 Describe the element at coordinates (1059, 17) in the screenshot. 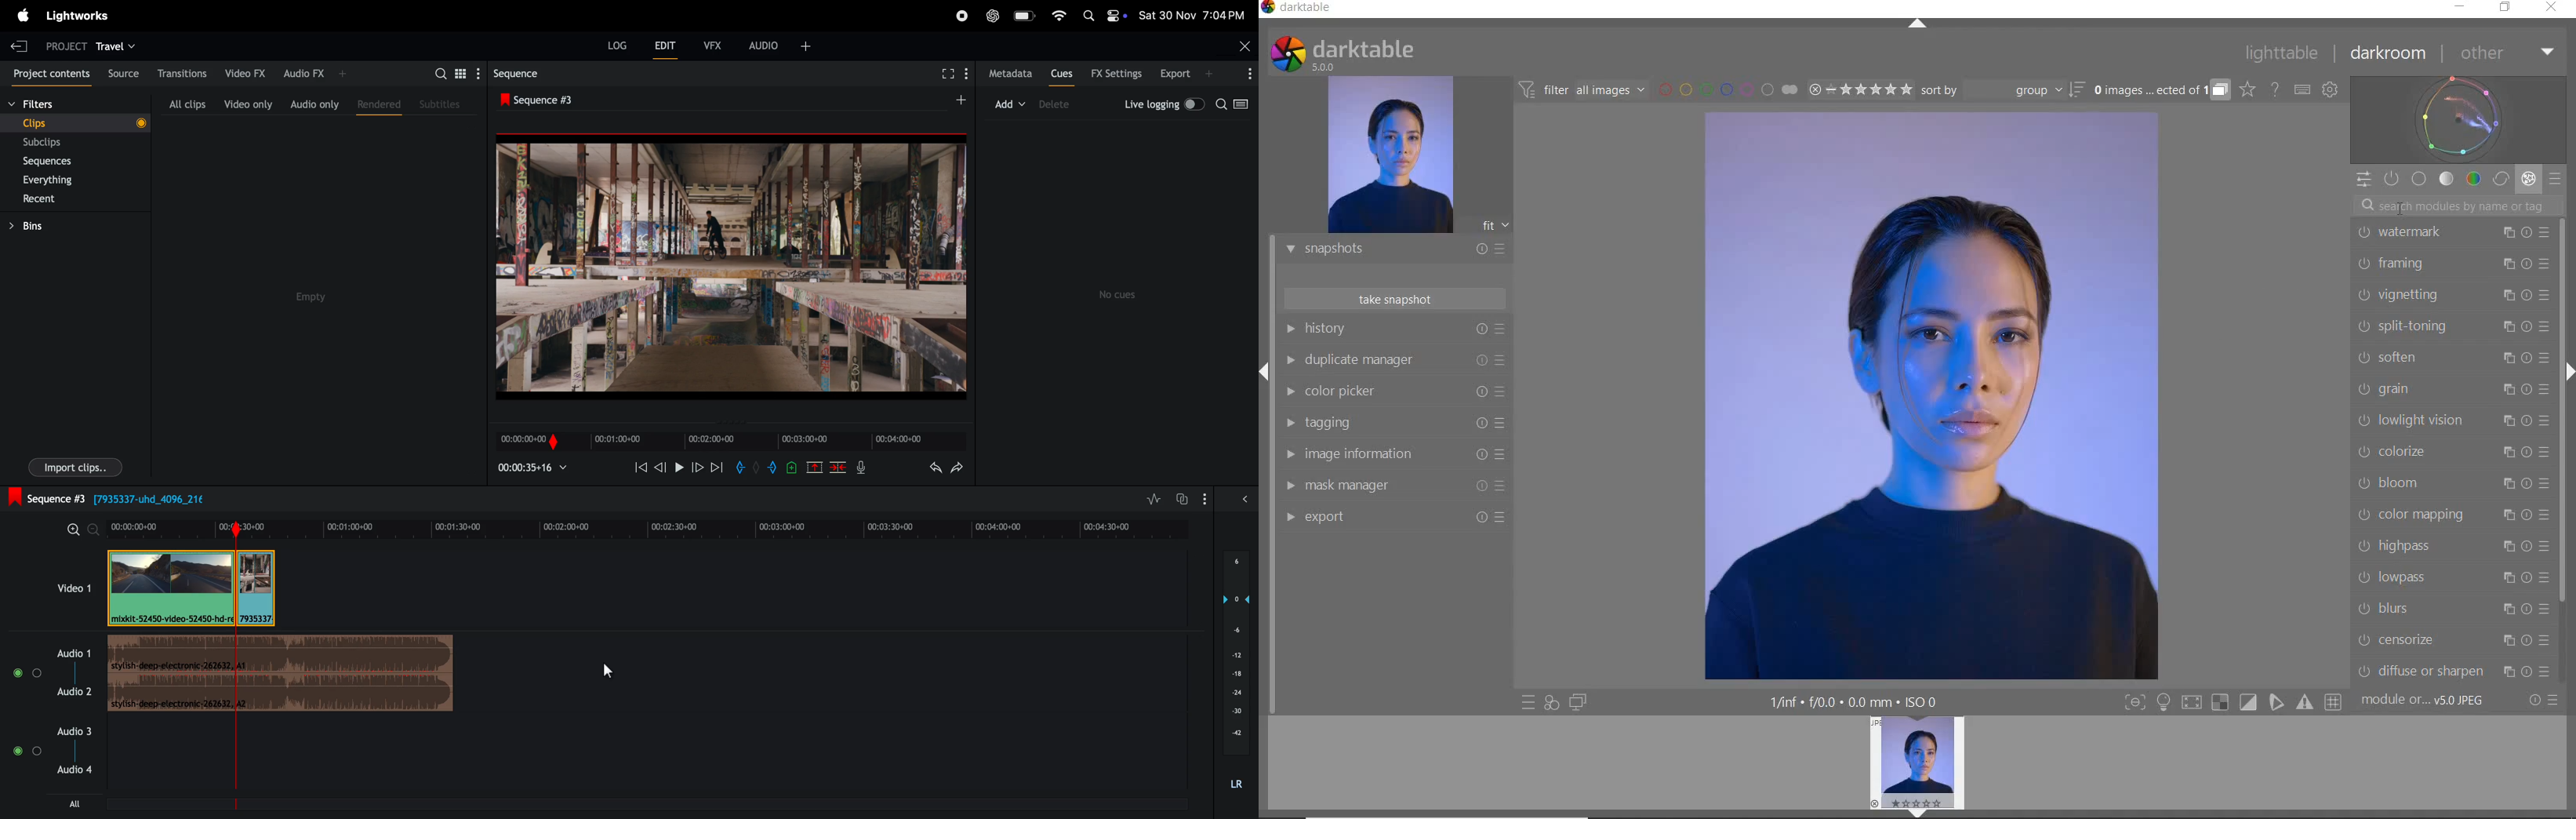

I see `wifi` at that location.